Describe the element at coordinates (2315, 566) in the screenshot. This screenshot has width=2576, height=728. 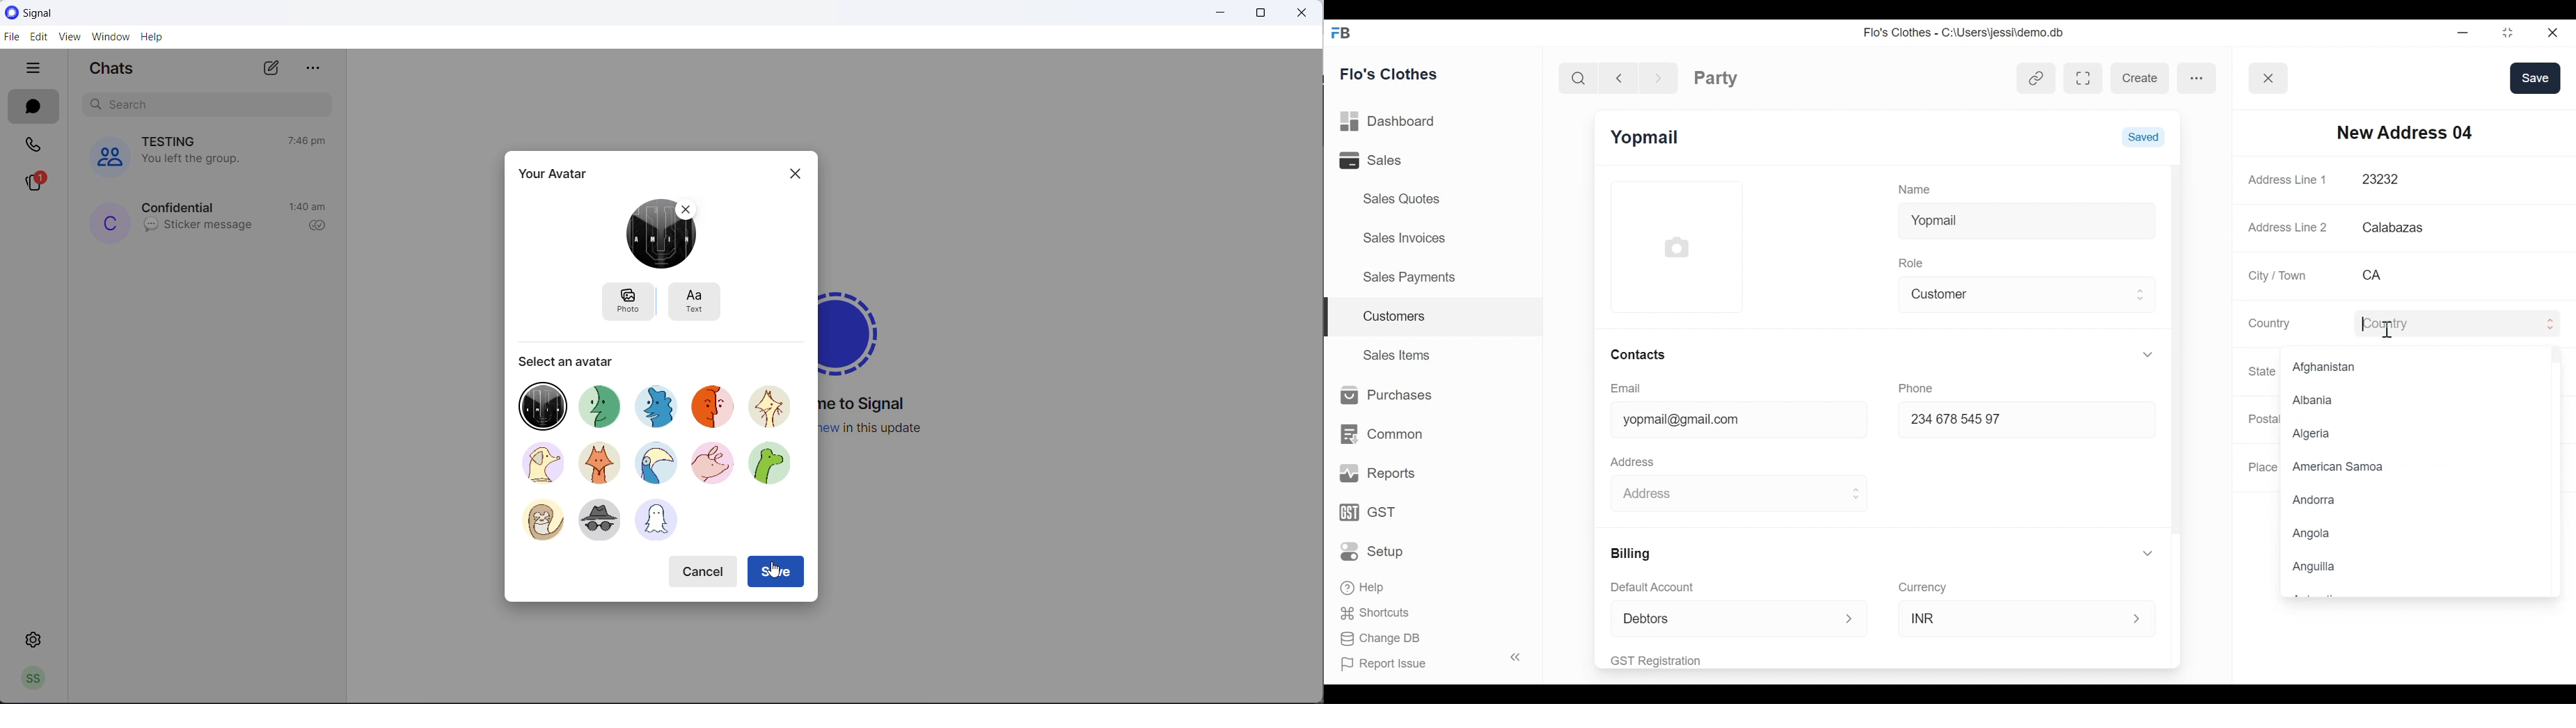
I see `Anguilla` at that location.